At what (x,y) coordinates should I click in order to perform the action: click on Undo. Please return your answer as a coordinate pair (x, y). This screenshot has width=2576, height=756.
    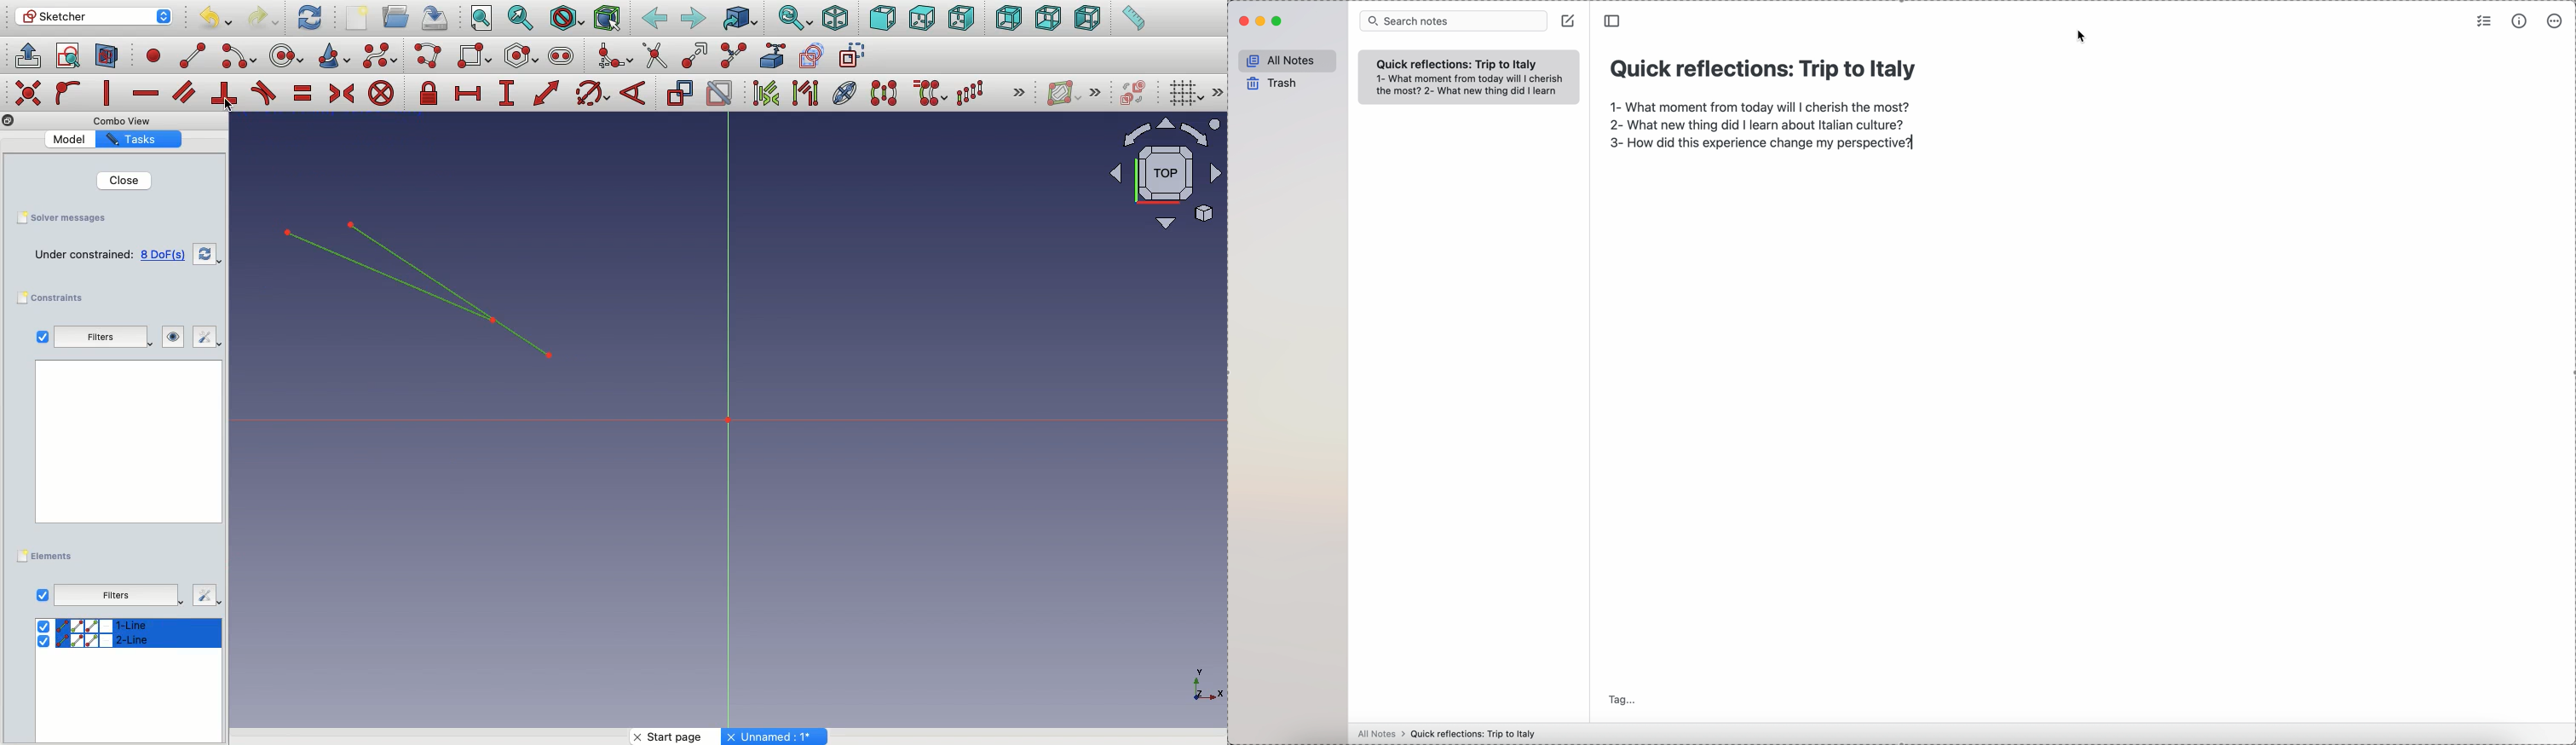
    Looking at the image, I should click on (214, 19).